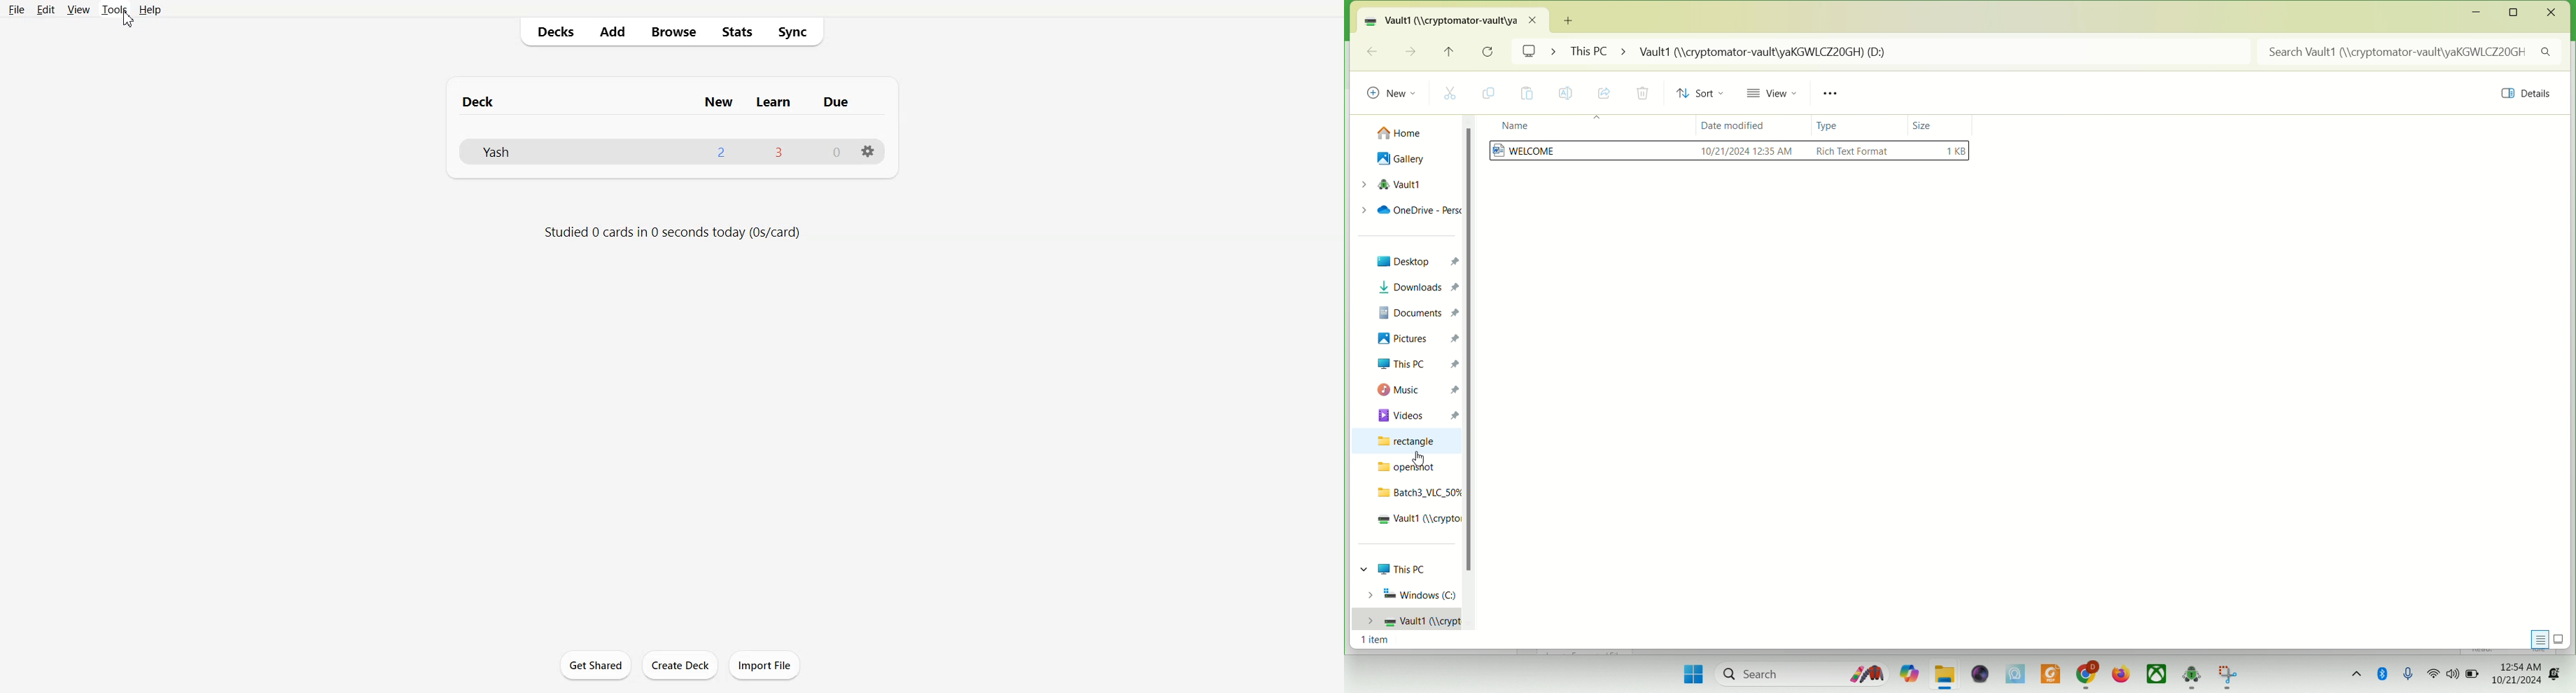  I want to click on vault1, so click(1390, 184).